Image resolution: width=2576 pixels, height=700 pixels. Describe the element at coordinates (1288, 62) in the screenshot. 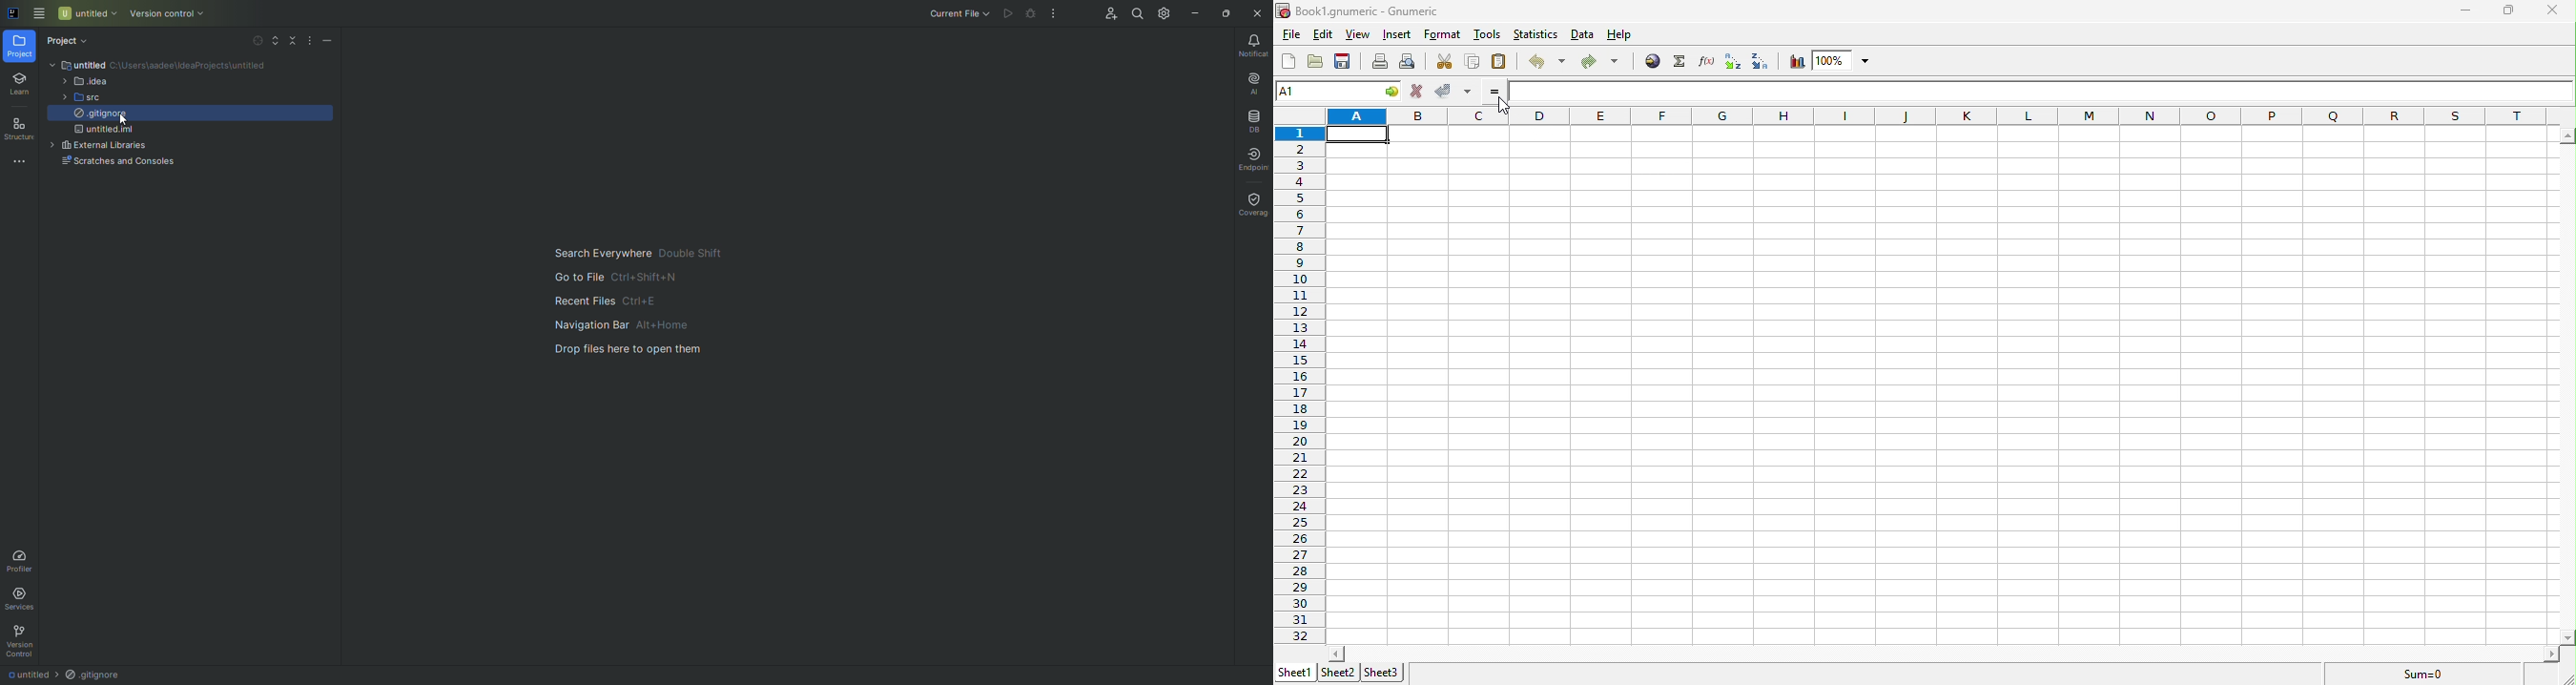

I see `new` at that location.